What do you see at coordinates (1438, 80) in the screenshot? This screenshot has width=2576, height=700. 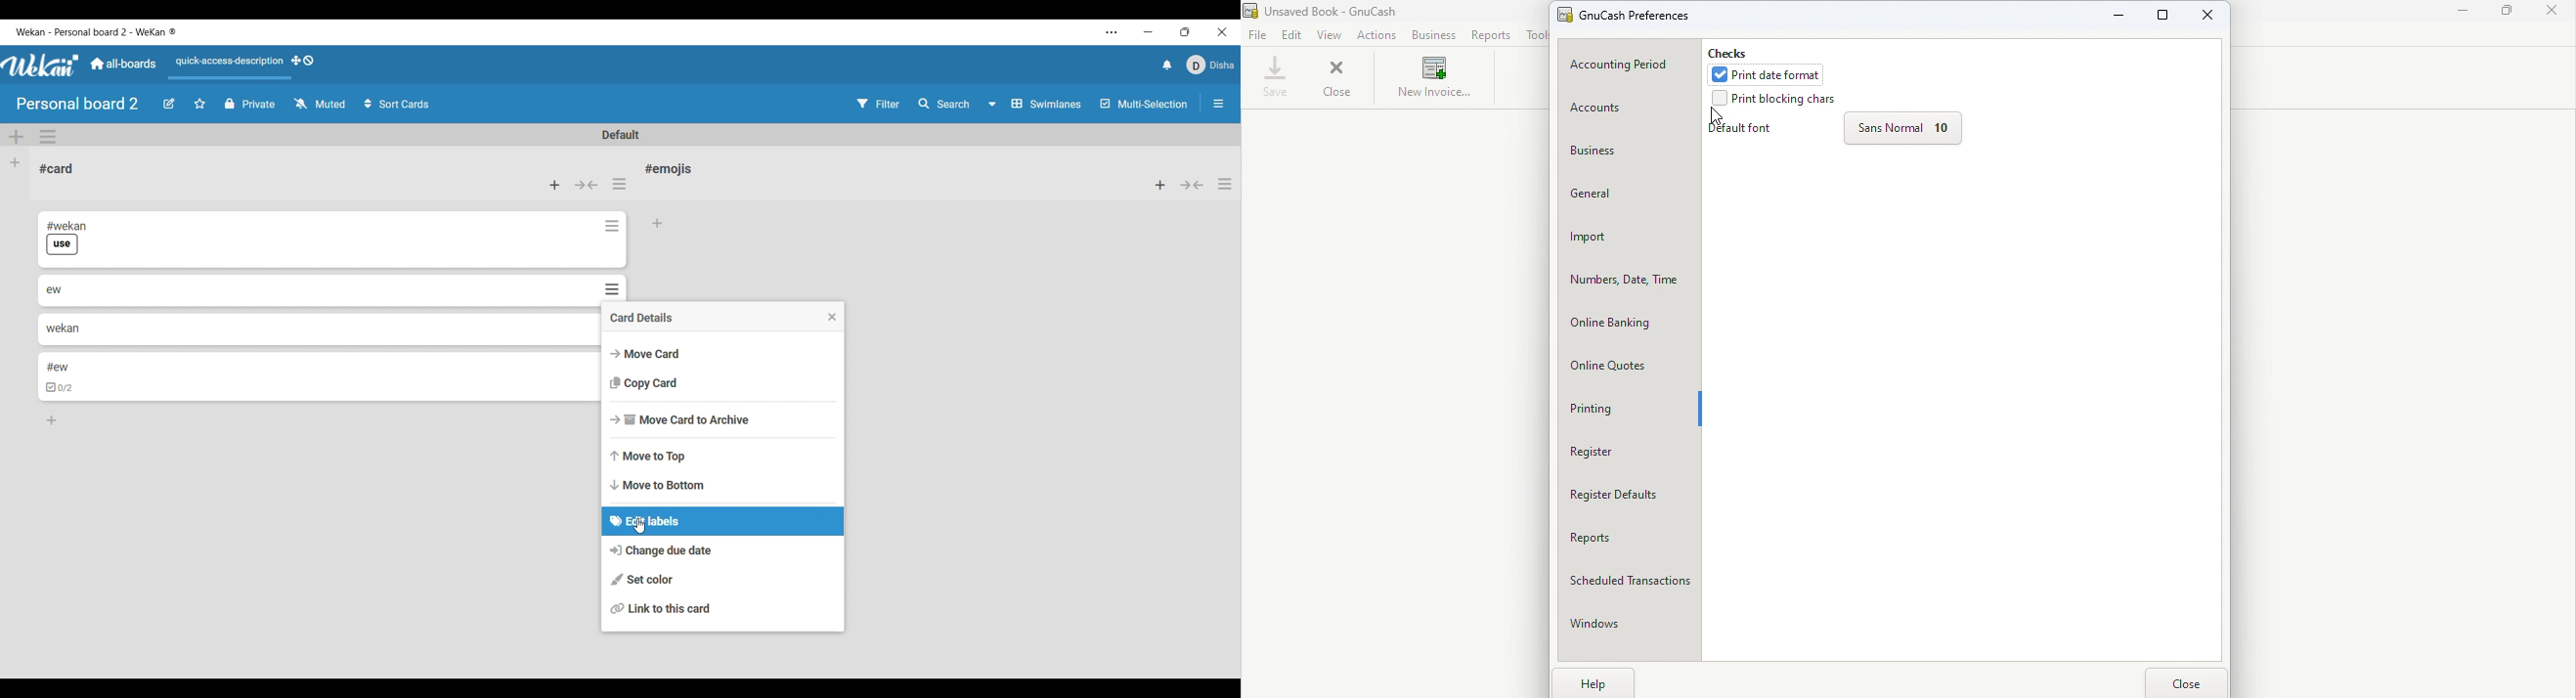 I see `New invoice` at bounding box center [1438, 80].